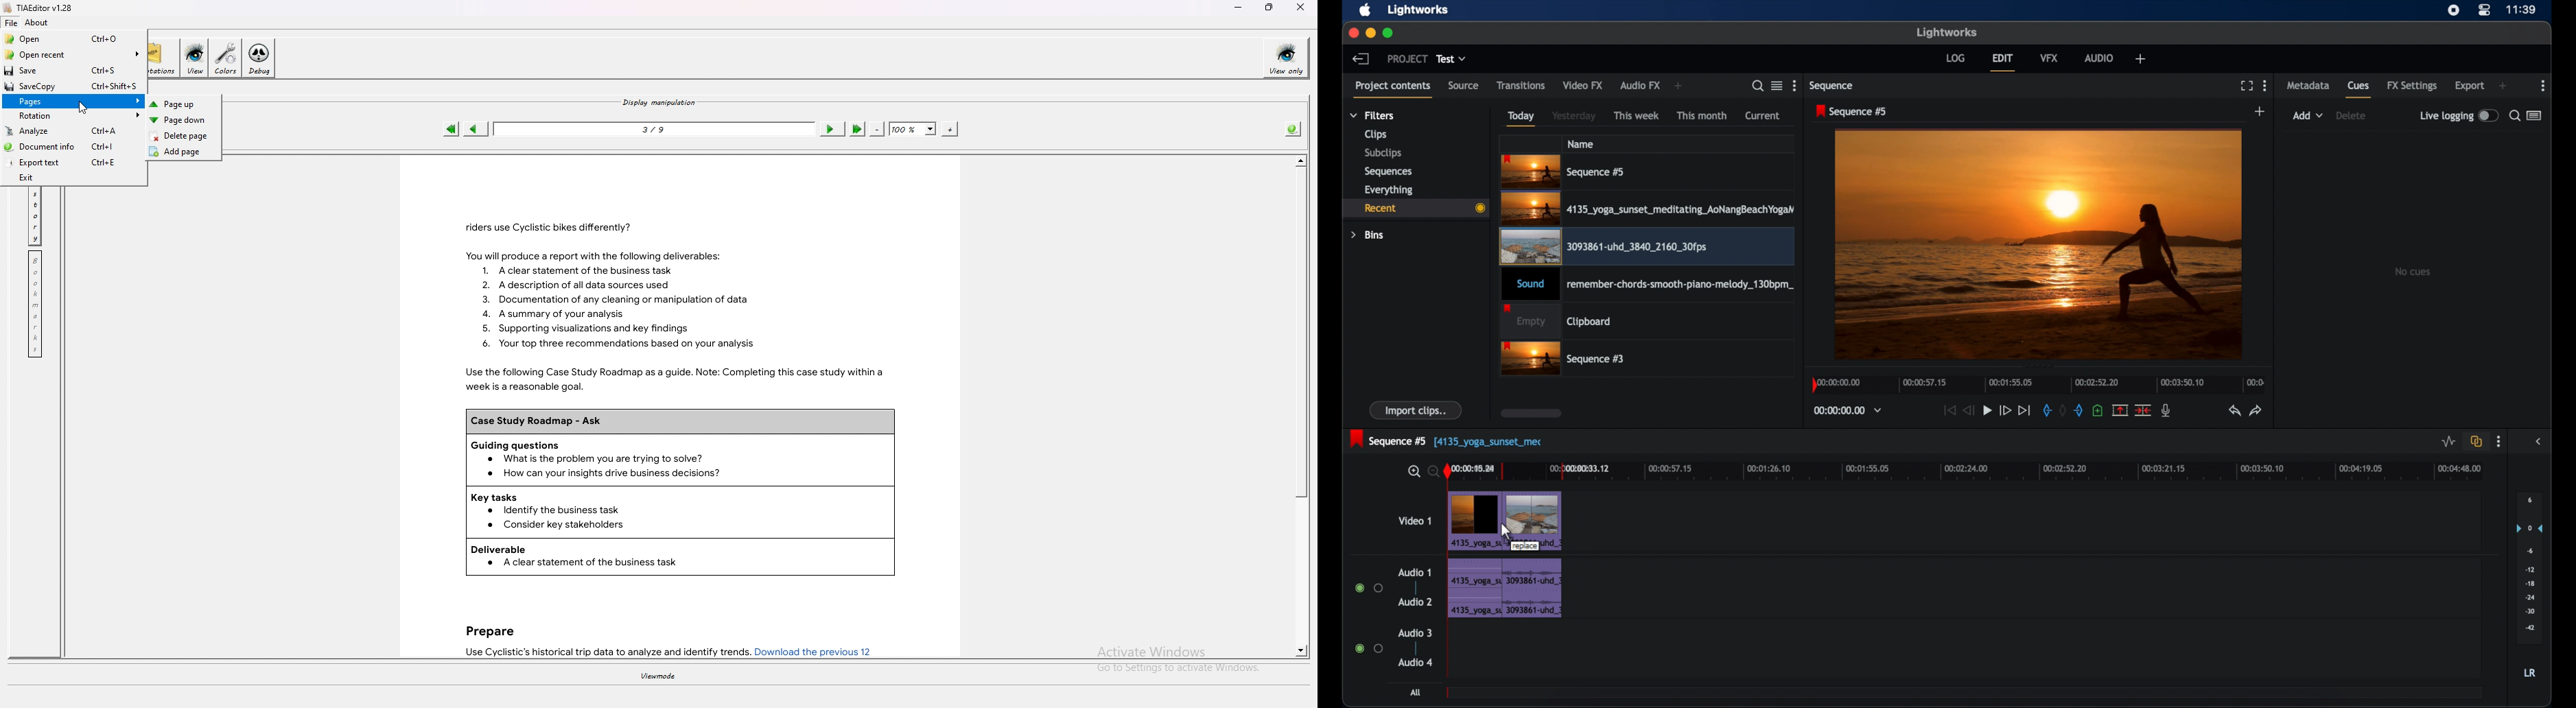 This screenshot has width=2576, height=728. Describe the element at coordinates (1508, 532) in the screenshot. I see `cursor` at that location.